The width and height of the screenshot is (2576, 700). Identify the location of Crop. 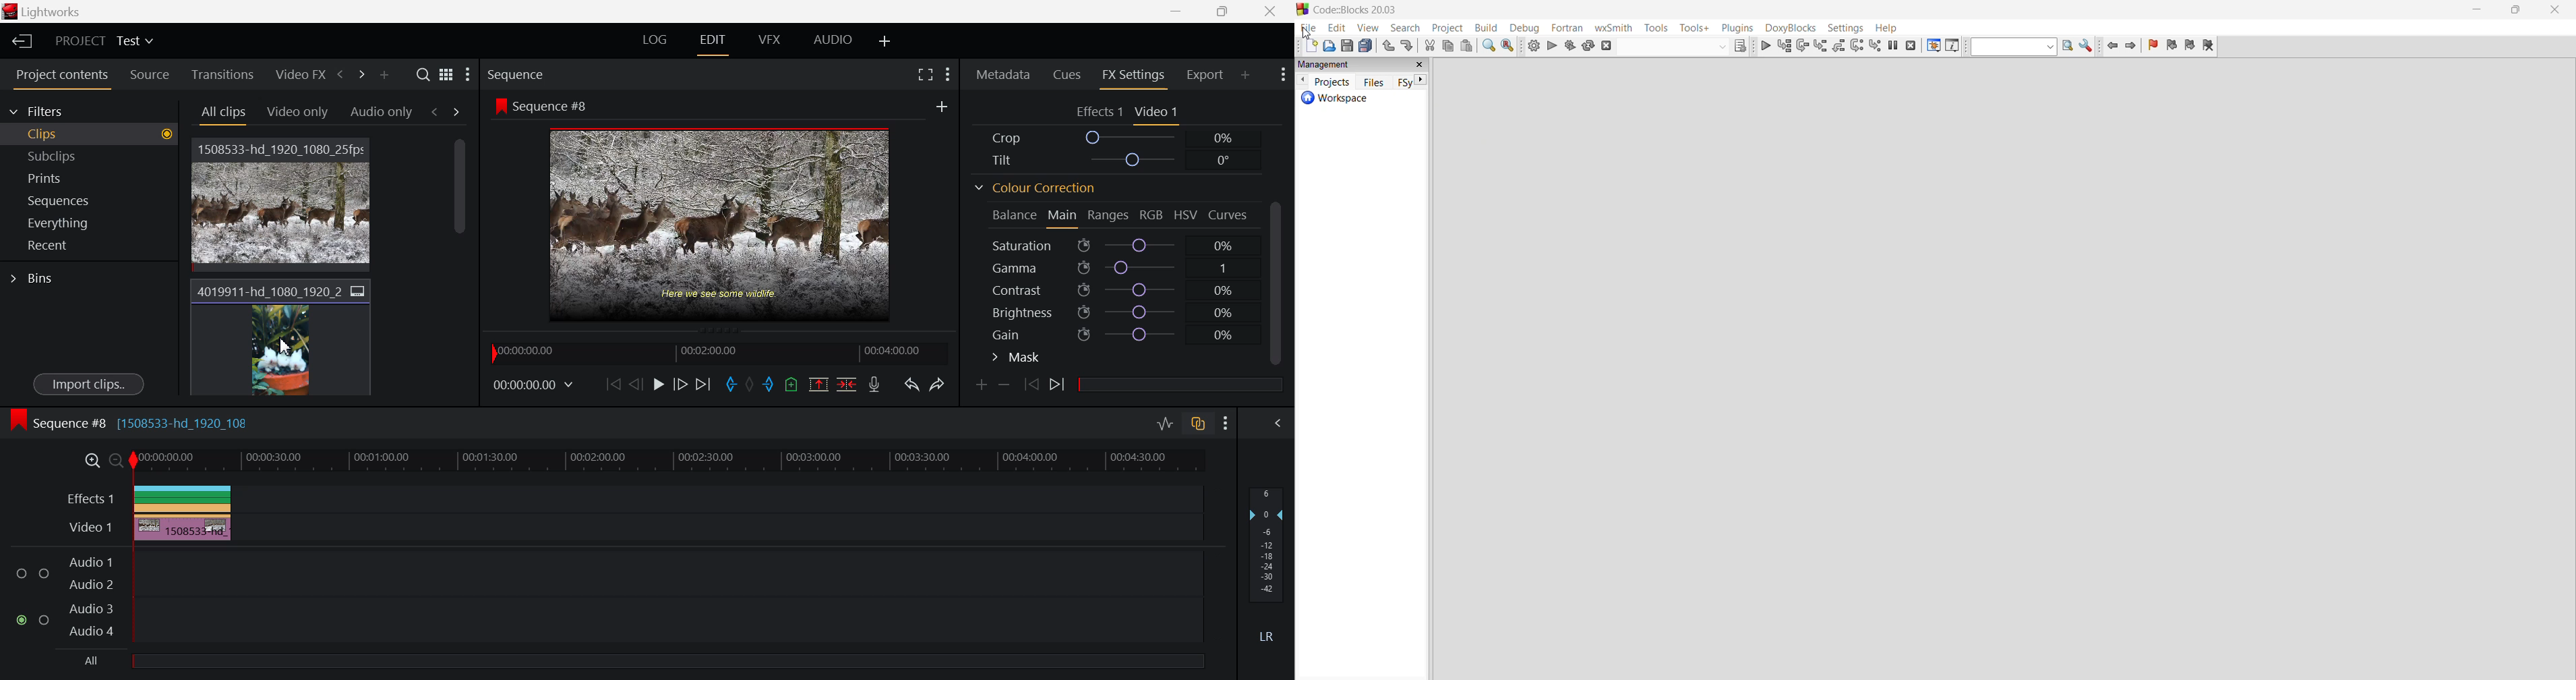
(1116, 138).